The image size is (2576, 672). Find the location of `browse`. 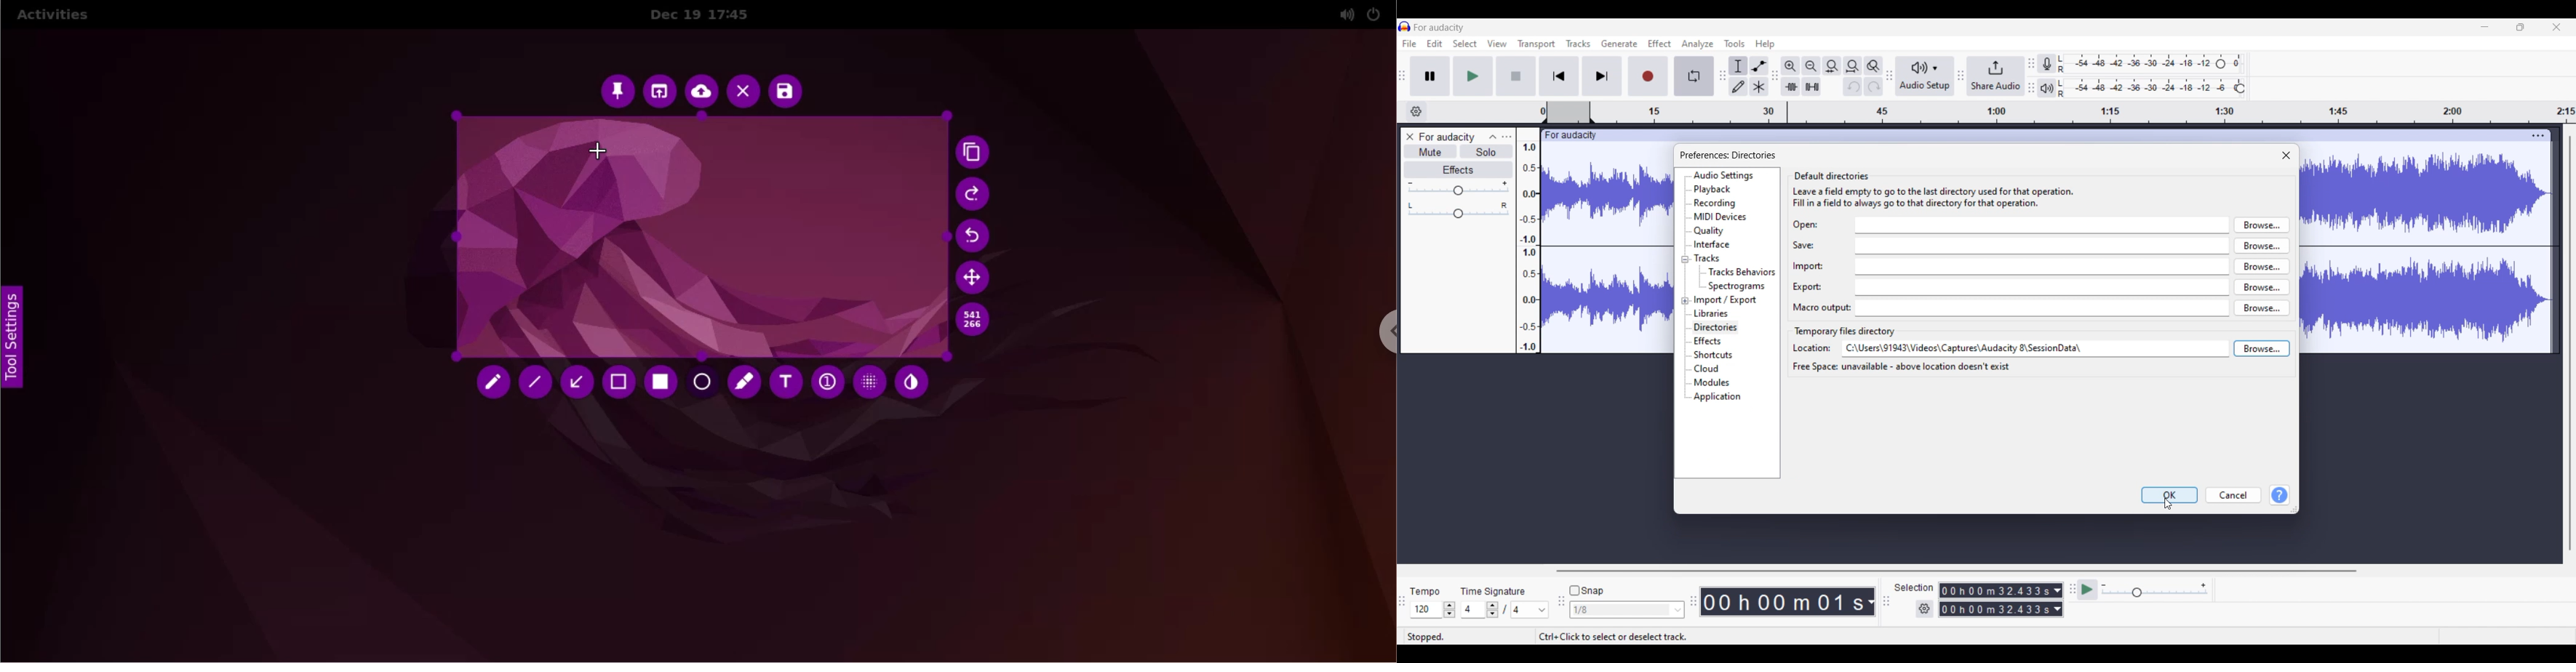

browse is located at coordinates (2262, 347).